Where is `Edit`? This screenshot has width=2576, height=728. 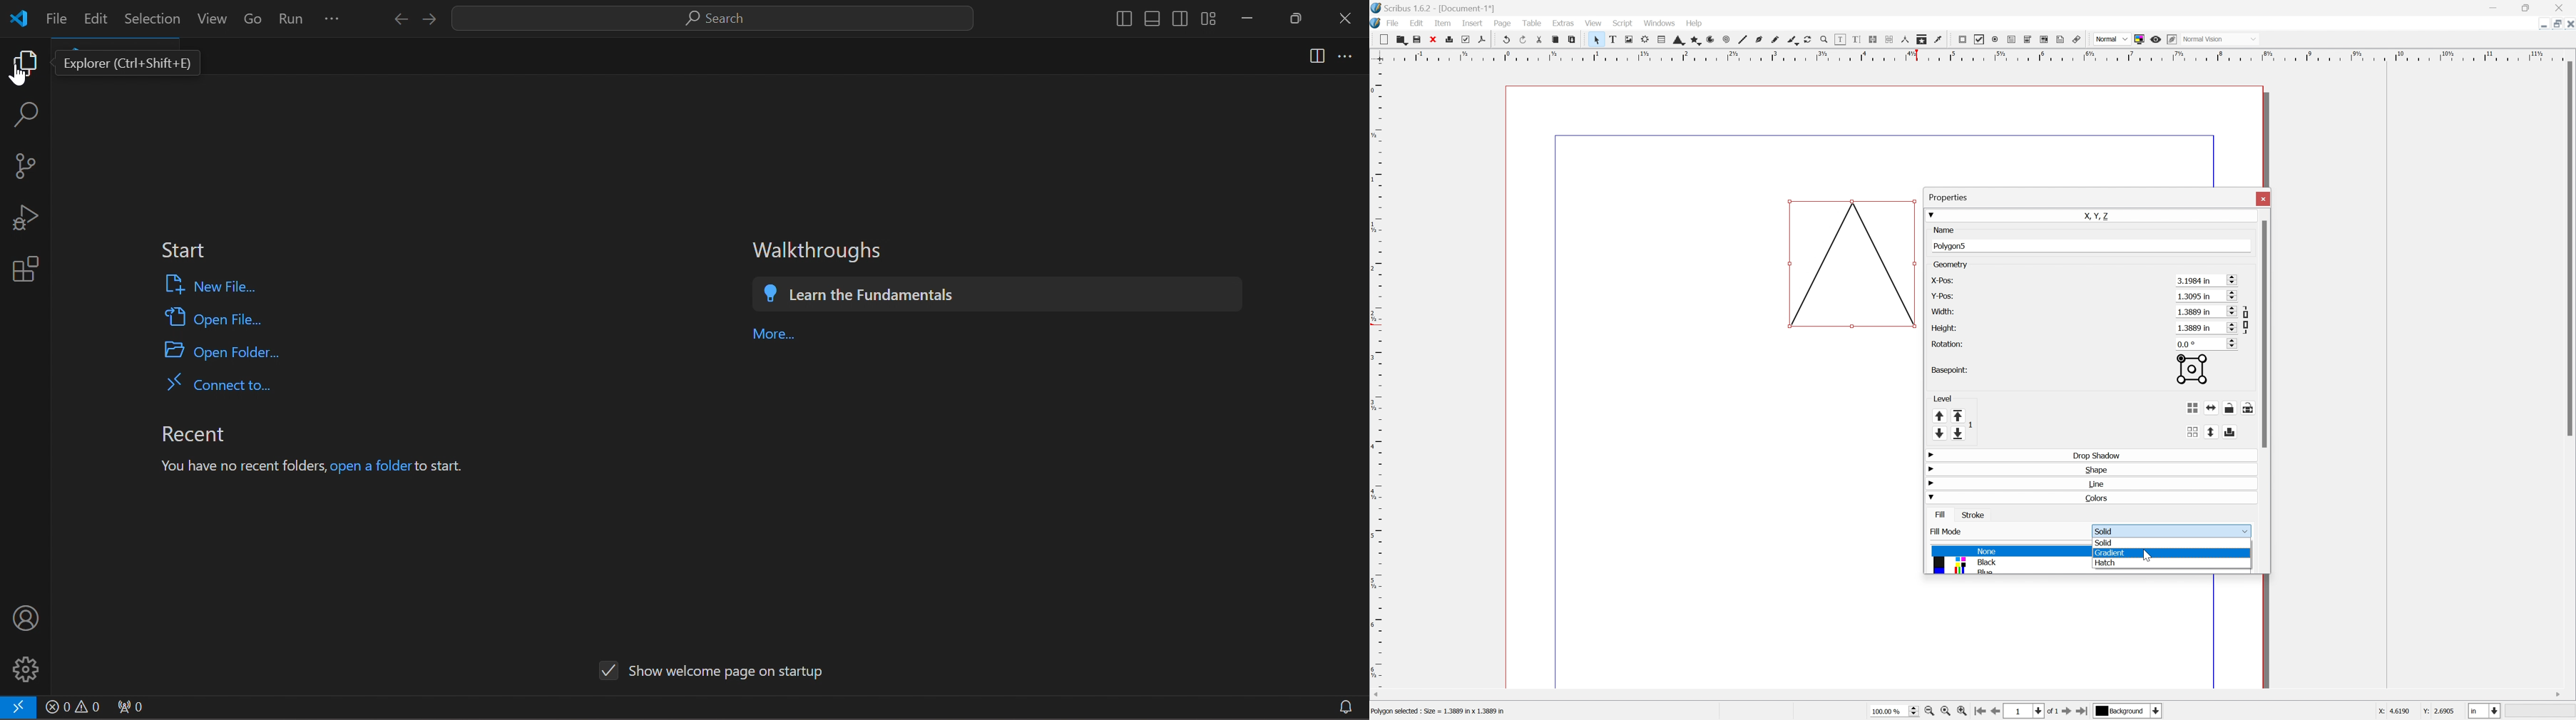 Edit is located at coordinates (1418, 23).